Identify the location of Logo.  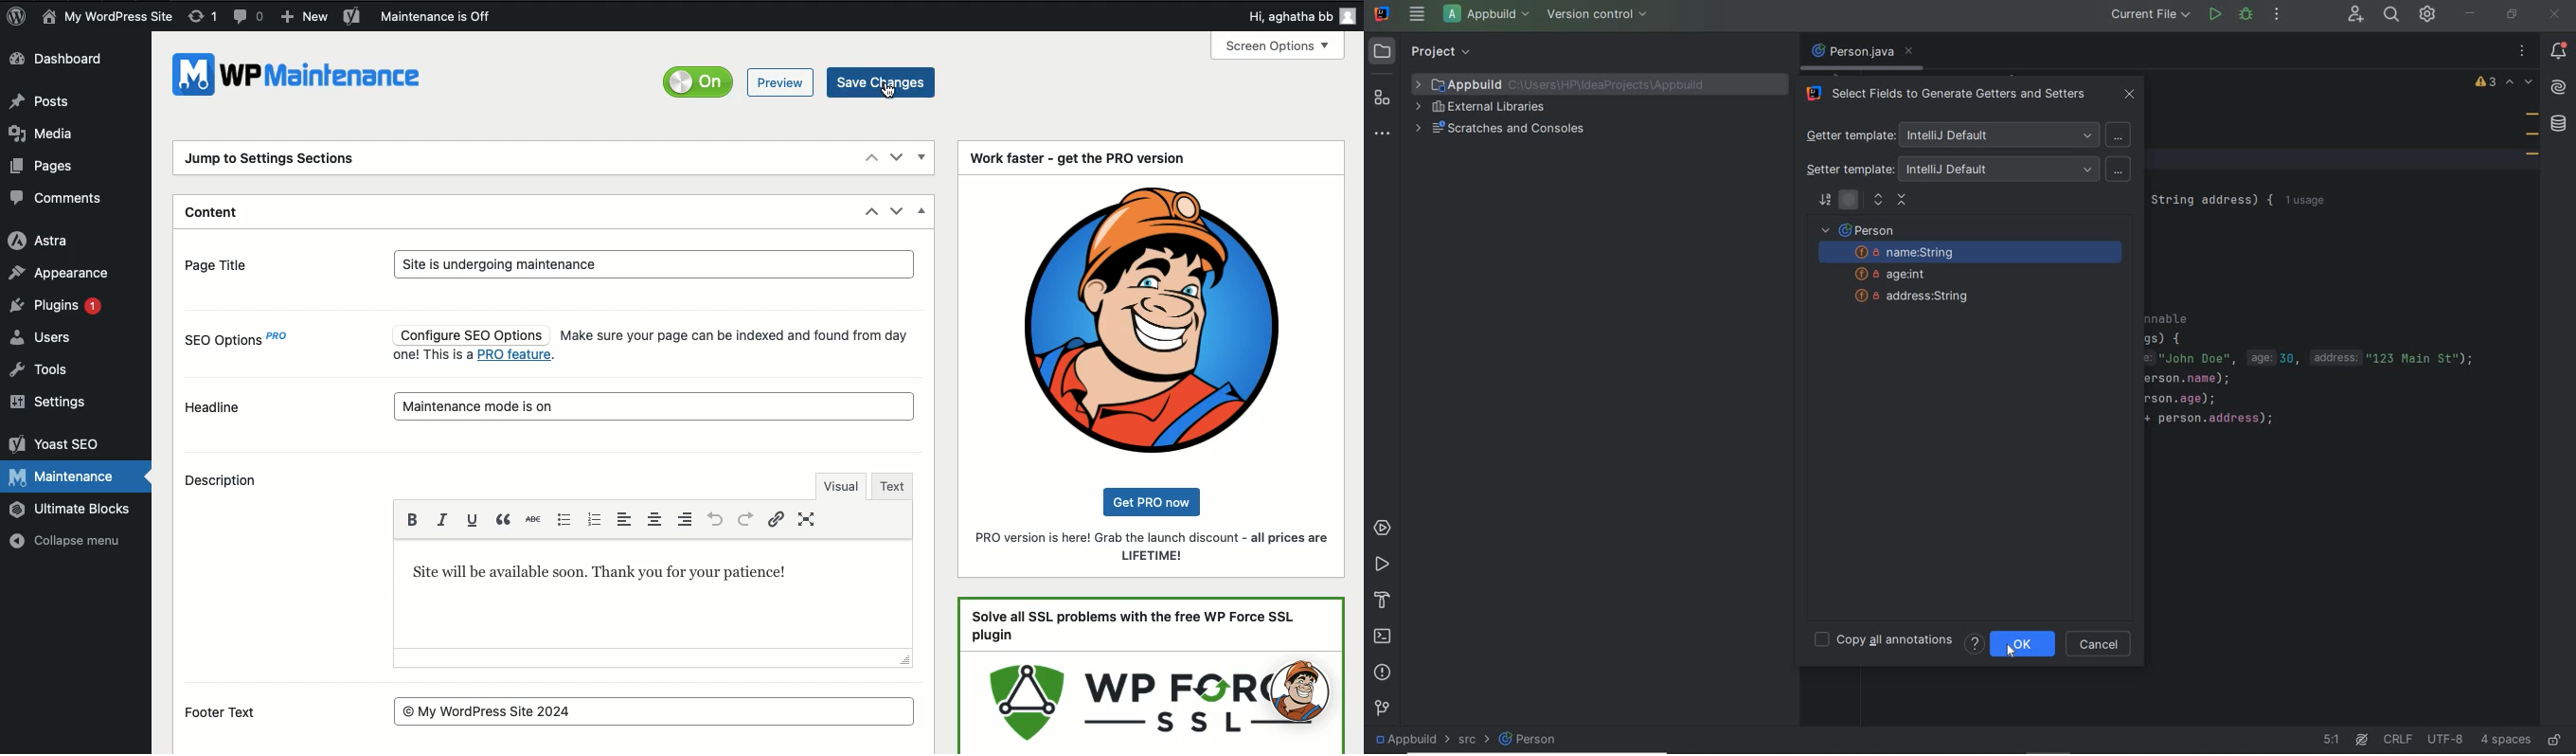
(1153, 318).